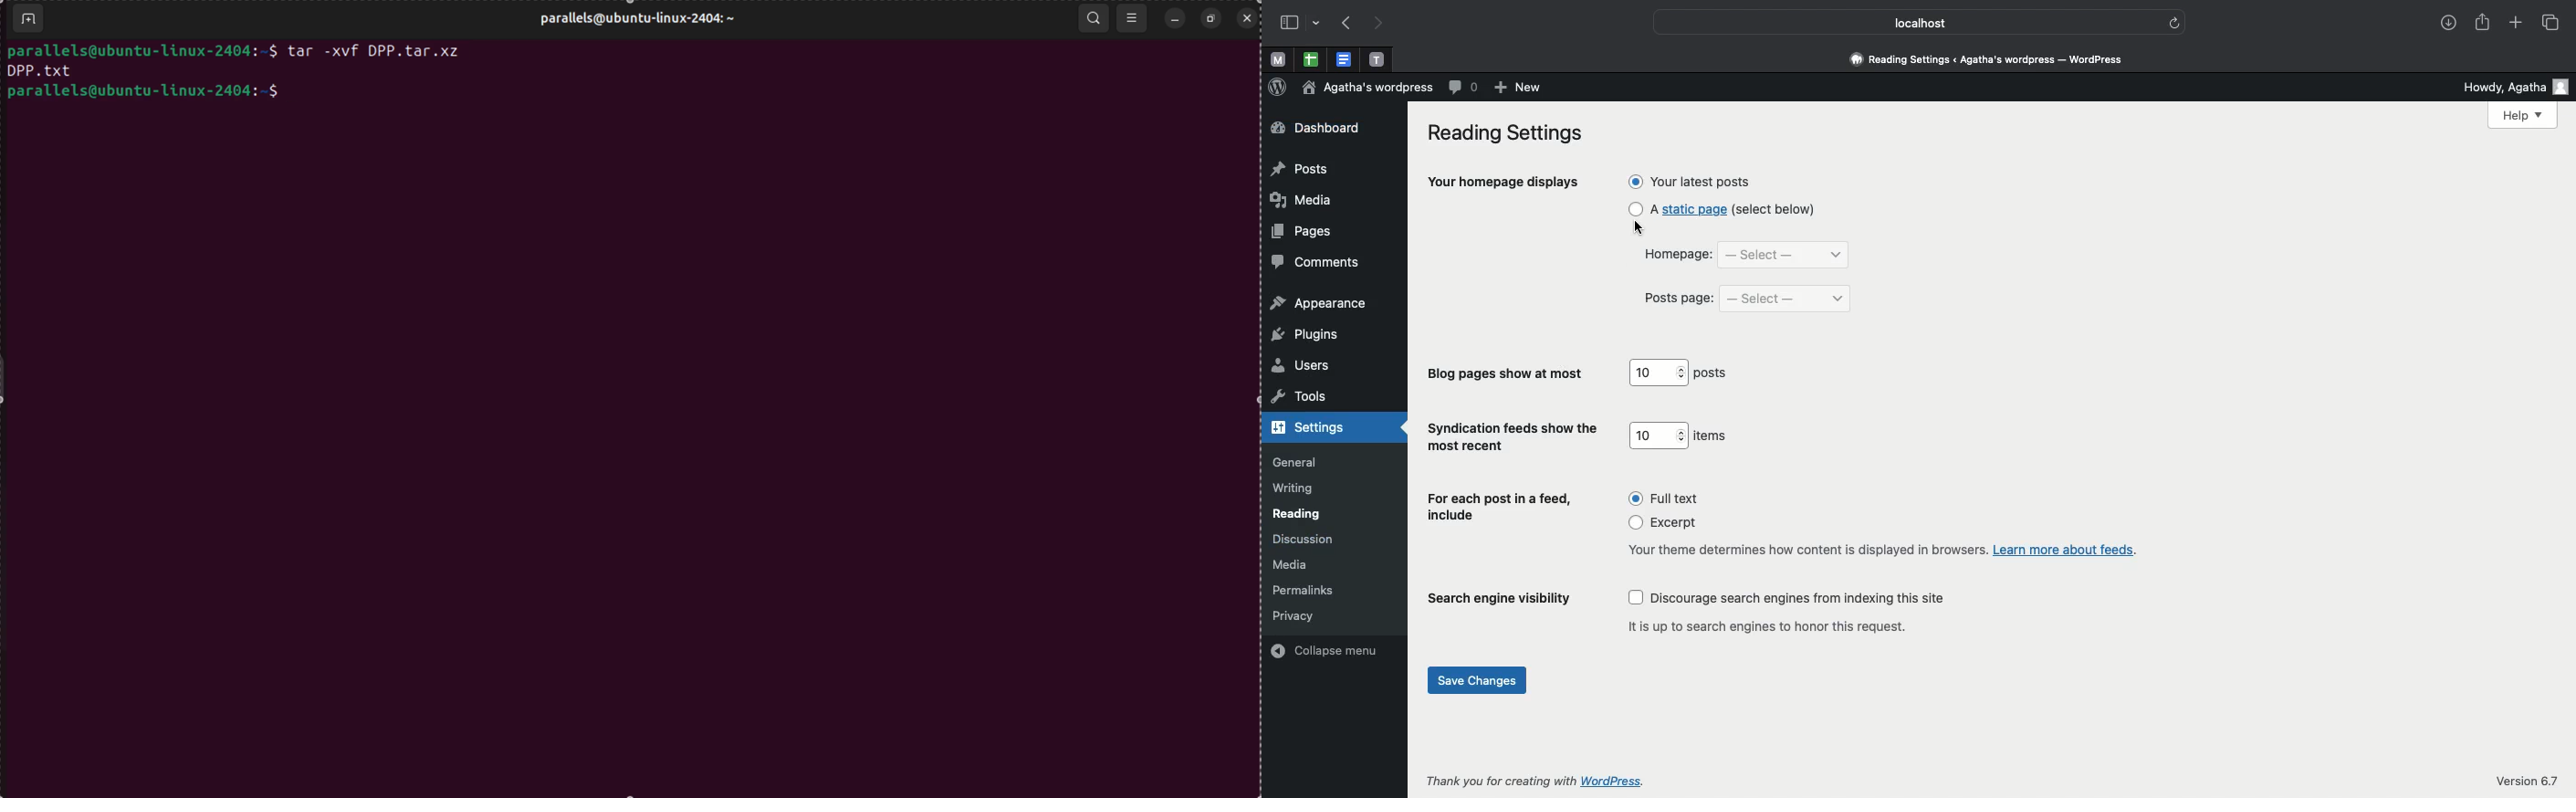  What do you see at coordinates (2554, 24) in the screenshot?
I see `Tabs` at bounding box center [2554, 24].